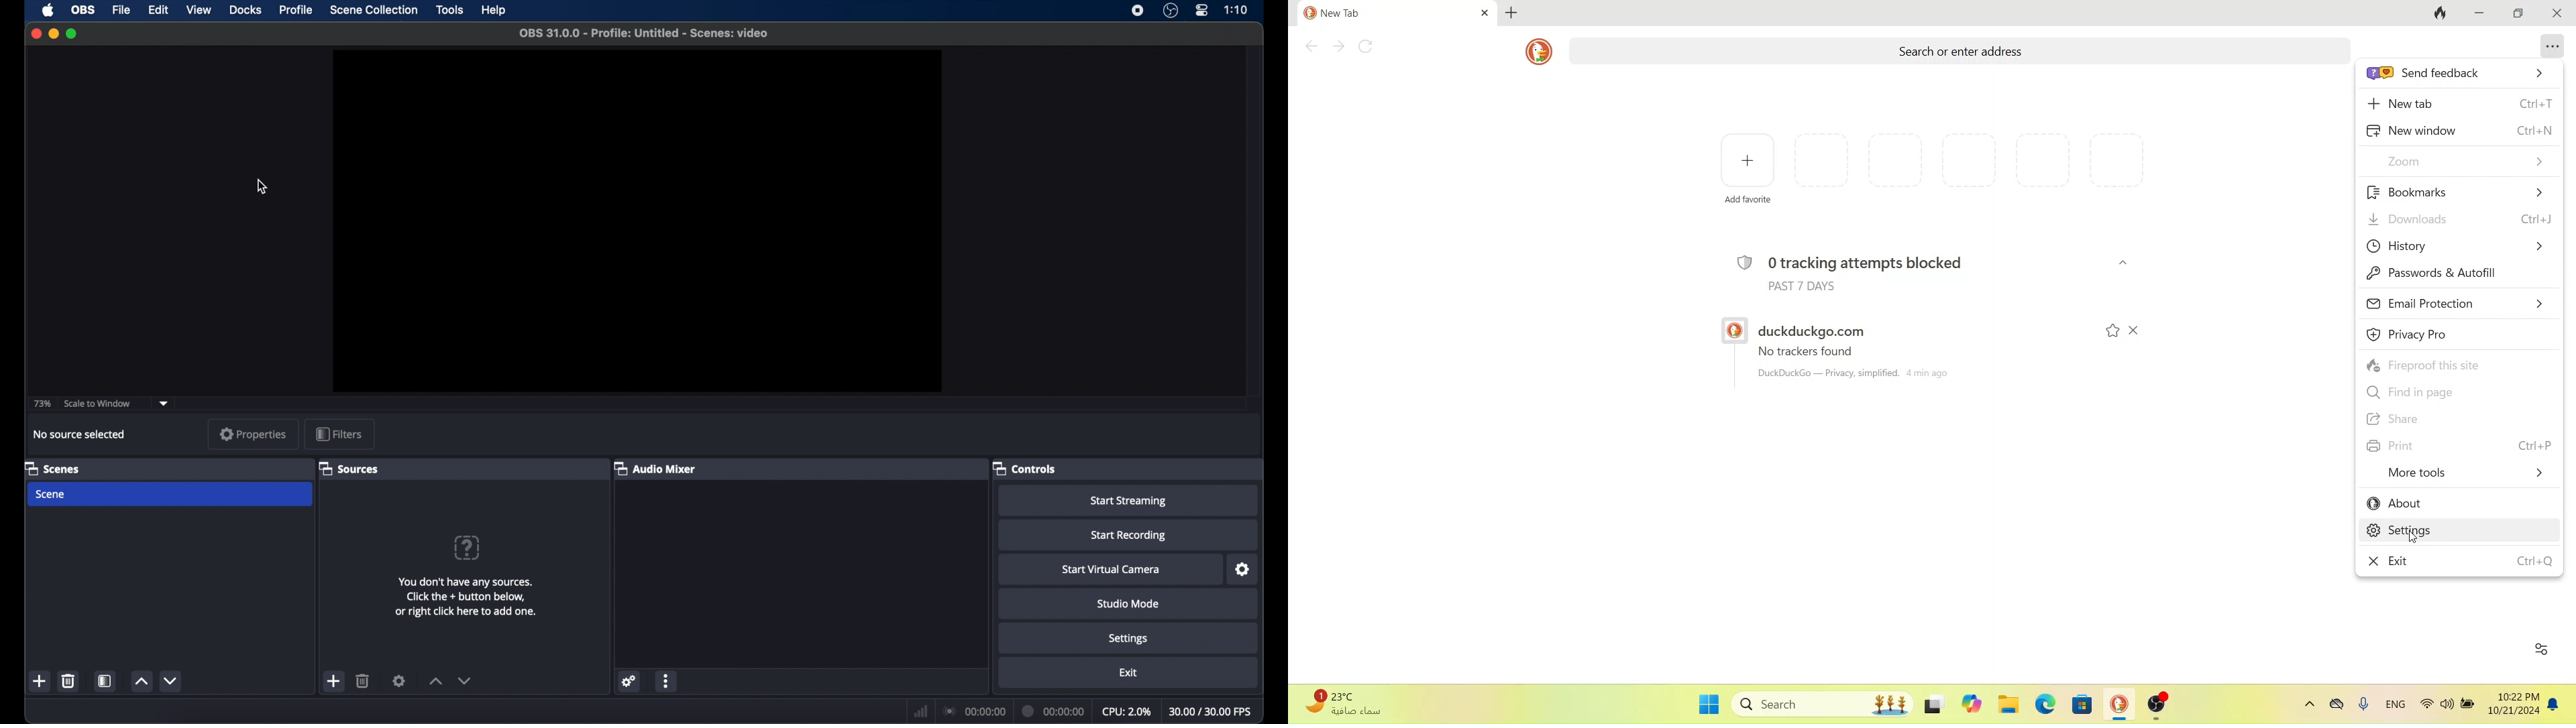 Image resolution: width=2576 pixels, height=728 pixels. What do you see at coordinates (665, 680) in the screenshot?
I see `more options` at bounding box center [665, 680].